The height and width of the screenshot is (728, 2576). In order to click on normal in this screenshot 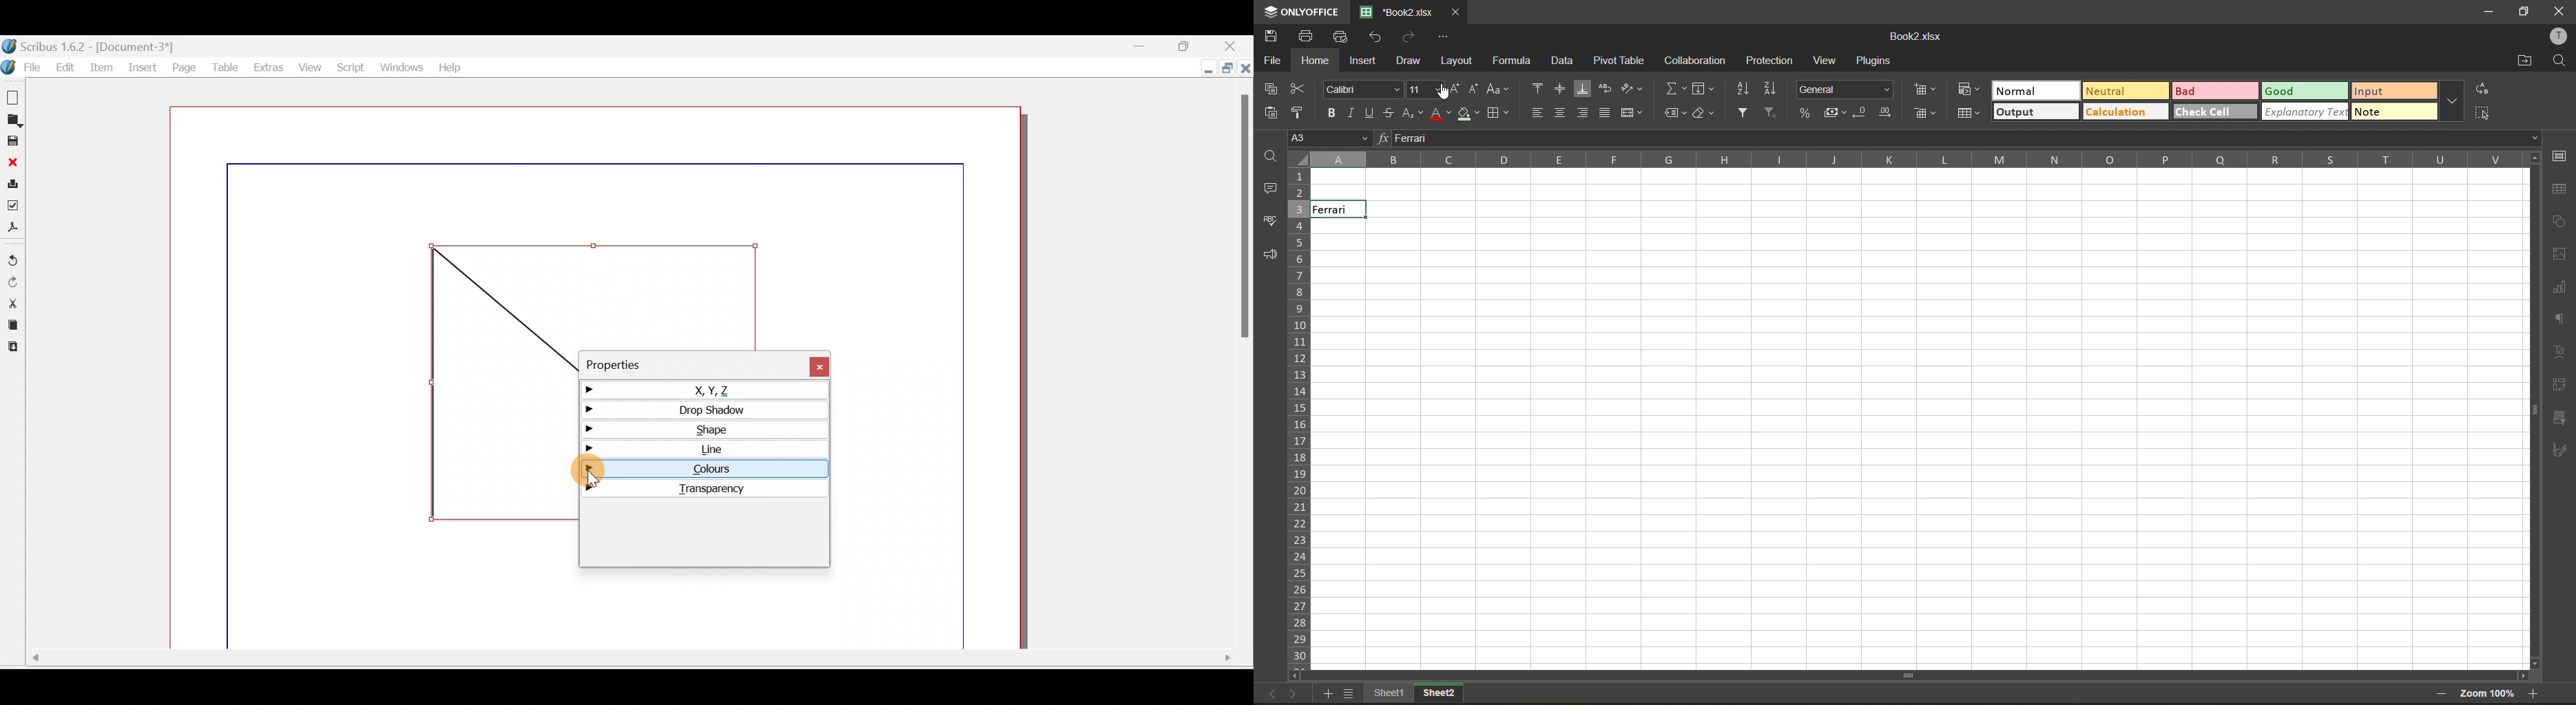, I will do `click(2032, 92)`.